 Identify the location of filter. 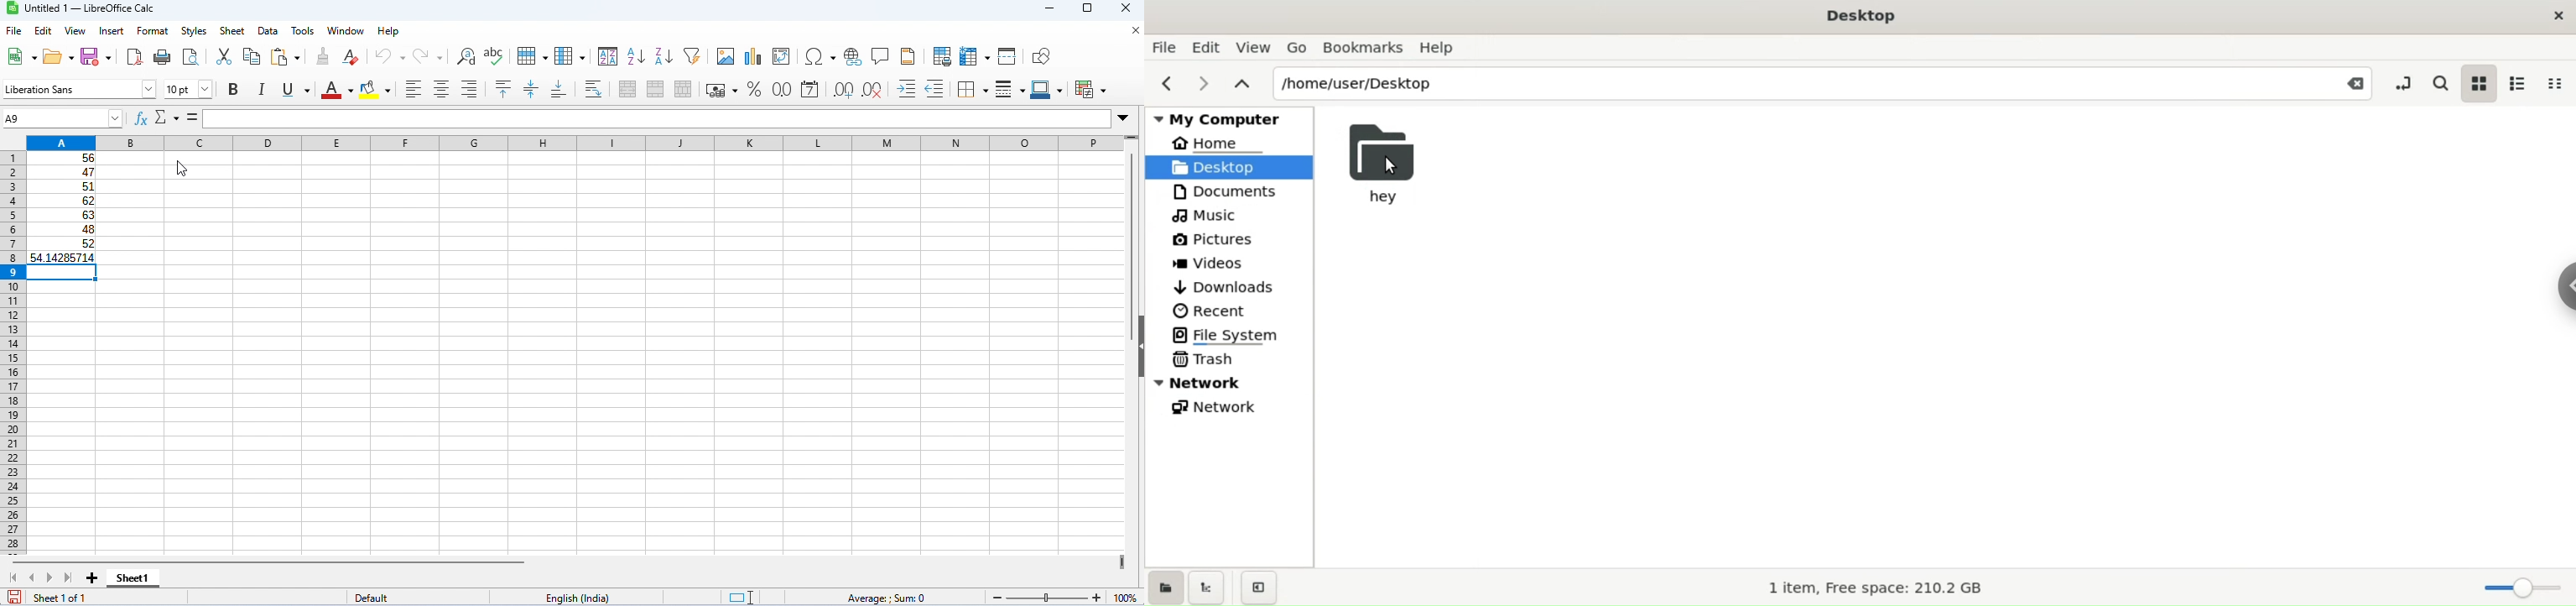
(692, 55).